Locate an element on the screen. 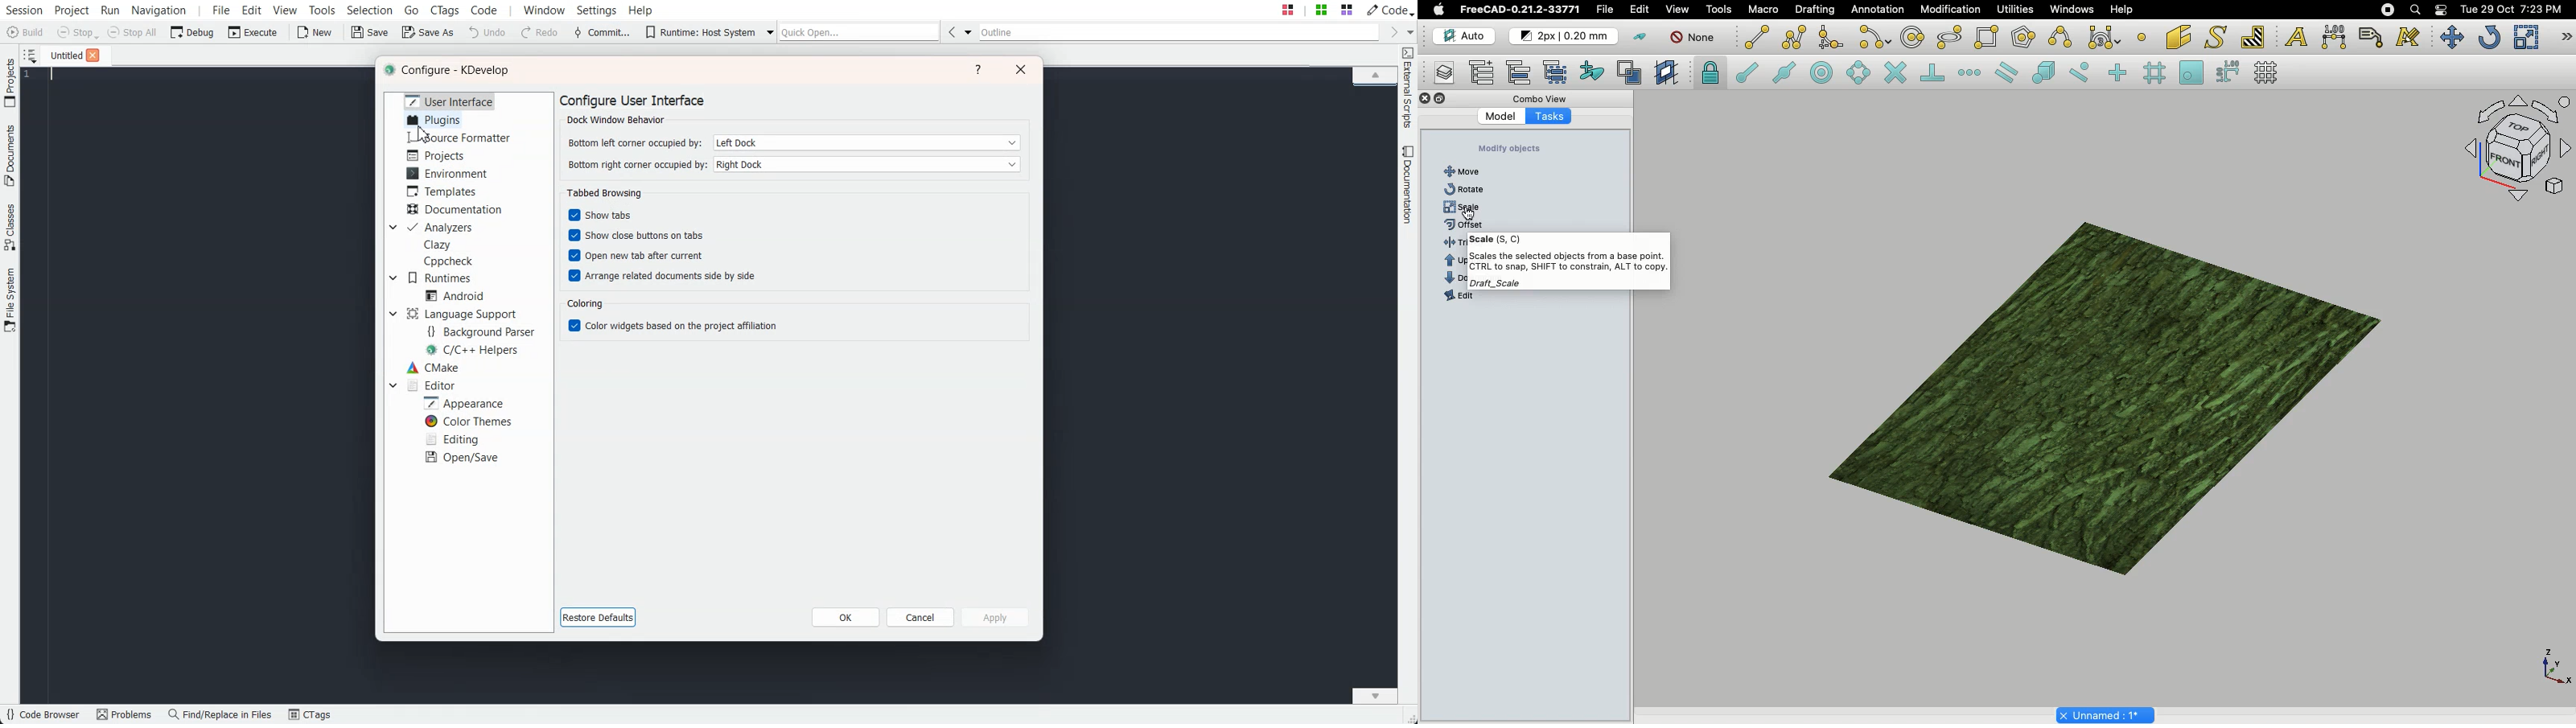 Image resolution: width=2576 pixels, height=728 pixels. Bezier tools is located at coordinates (2106, 37).